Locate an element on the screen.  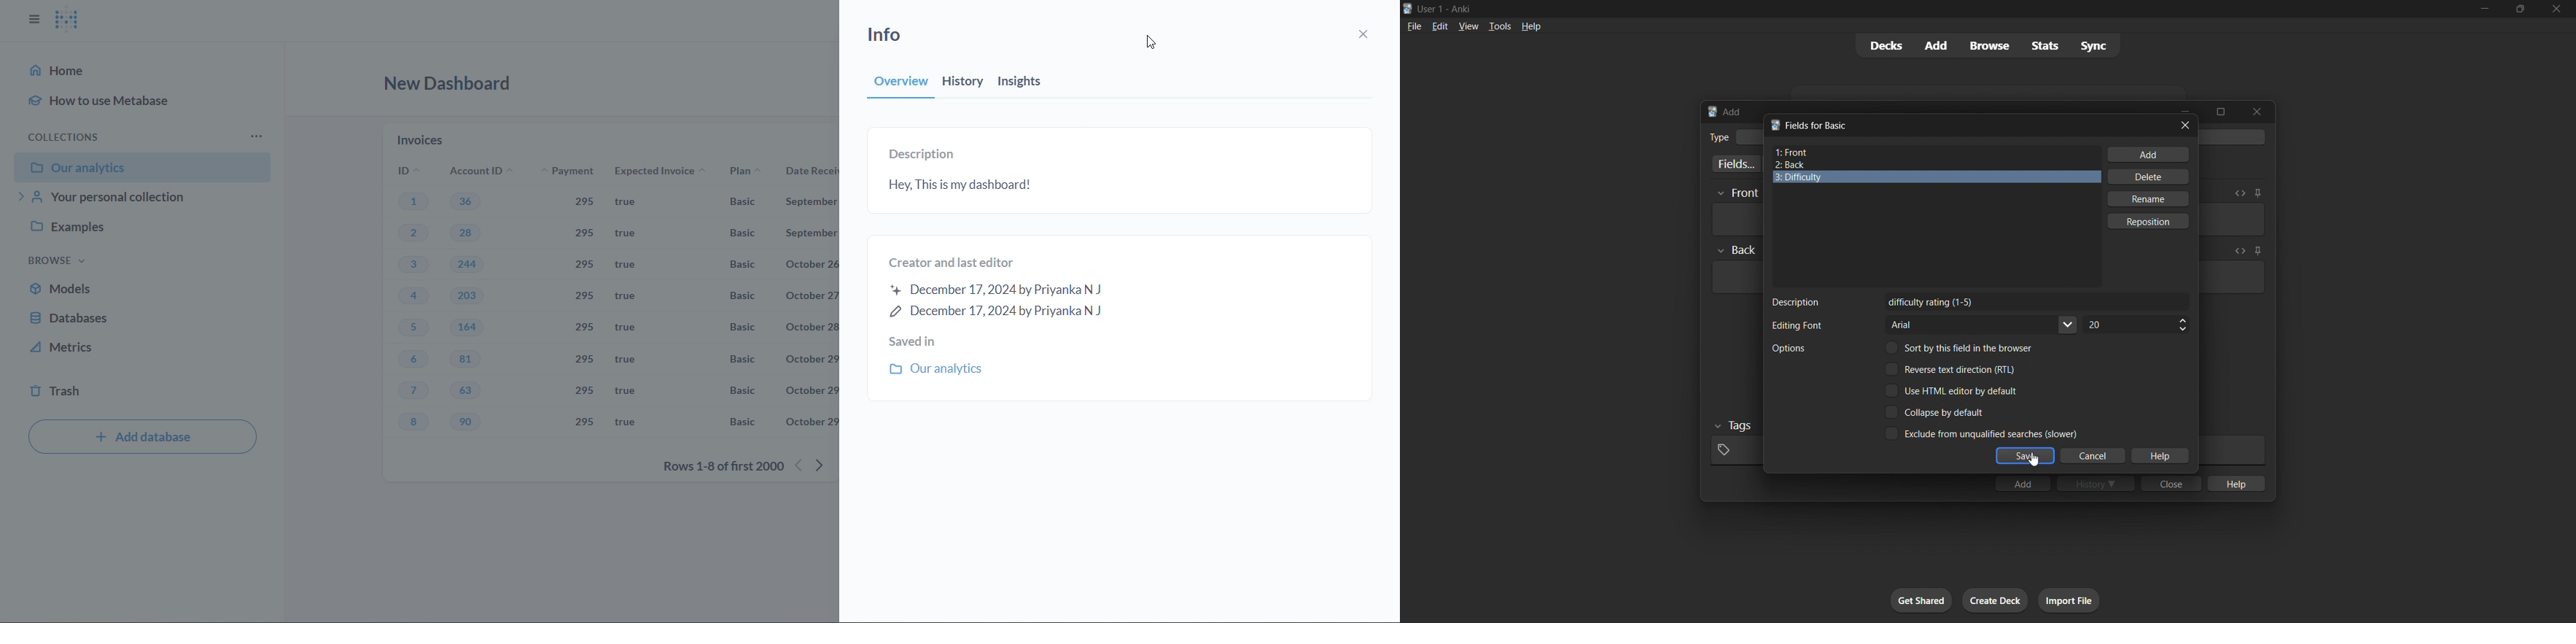
add database is located at coordinates (143, 437).